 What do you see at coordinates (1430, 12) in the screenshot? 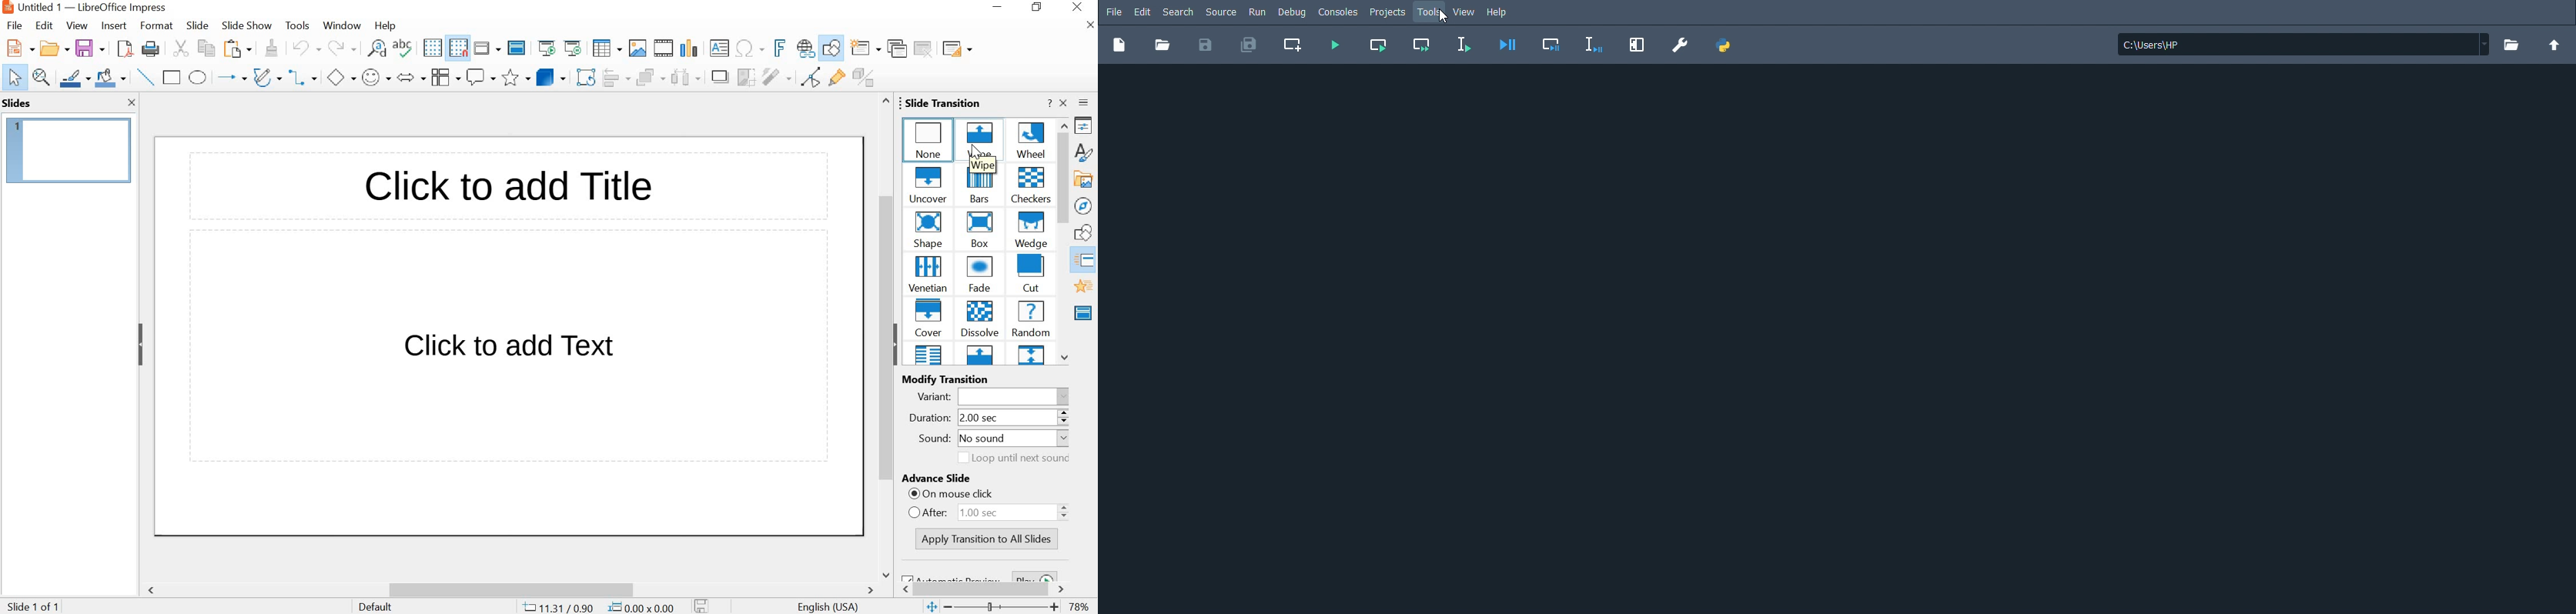
I see `Tools` at bounding box center [1430, 12].